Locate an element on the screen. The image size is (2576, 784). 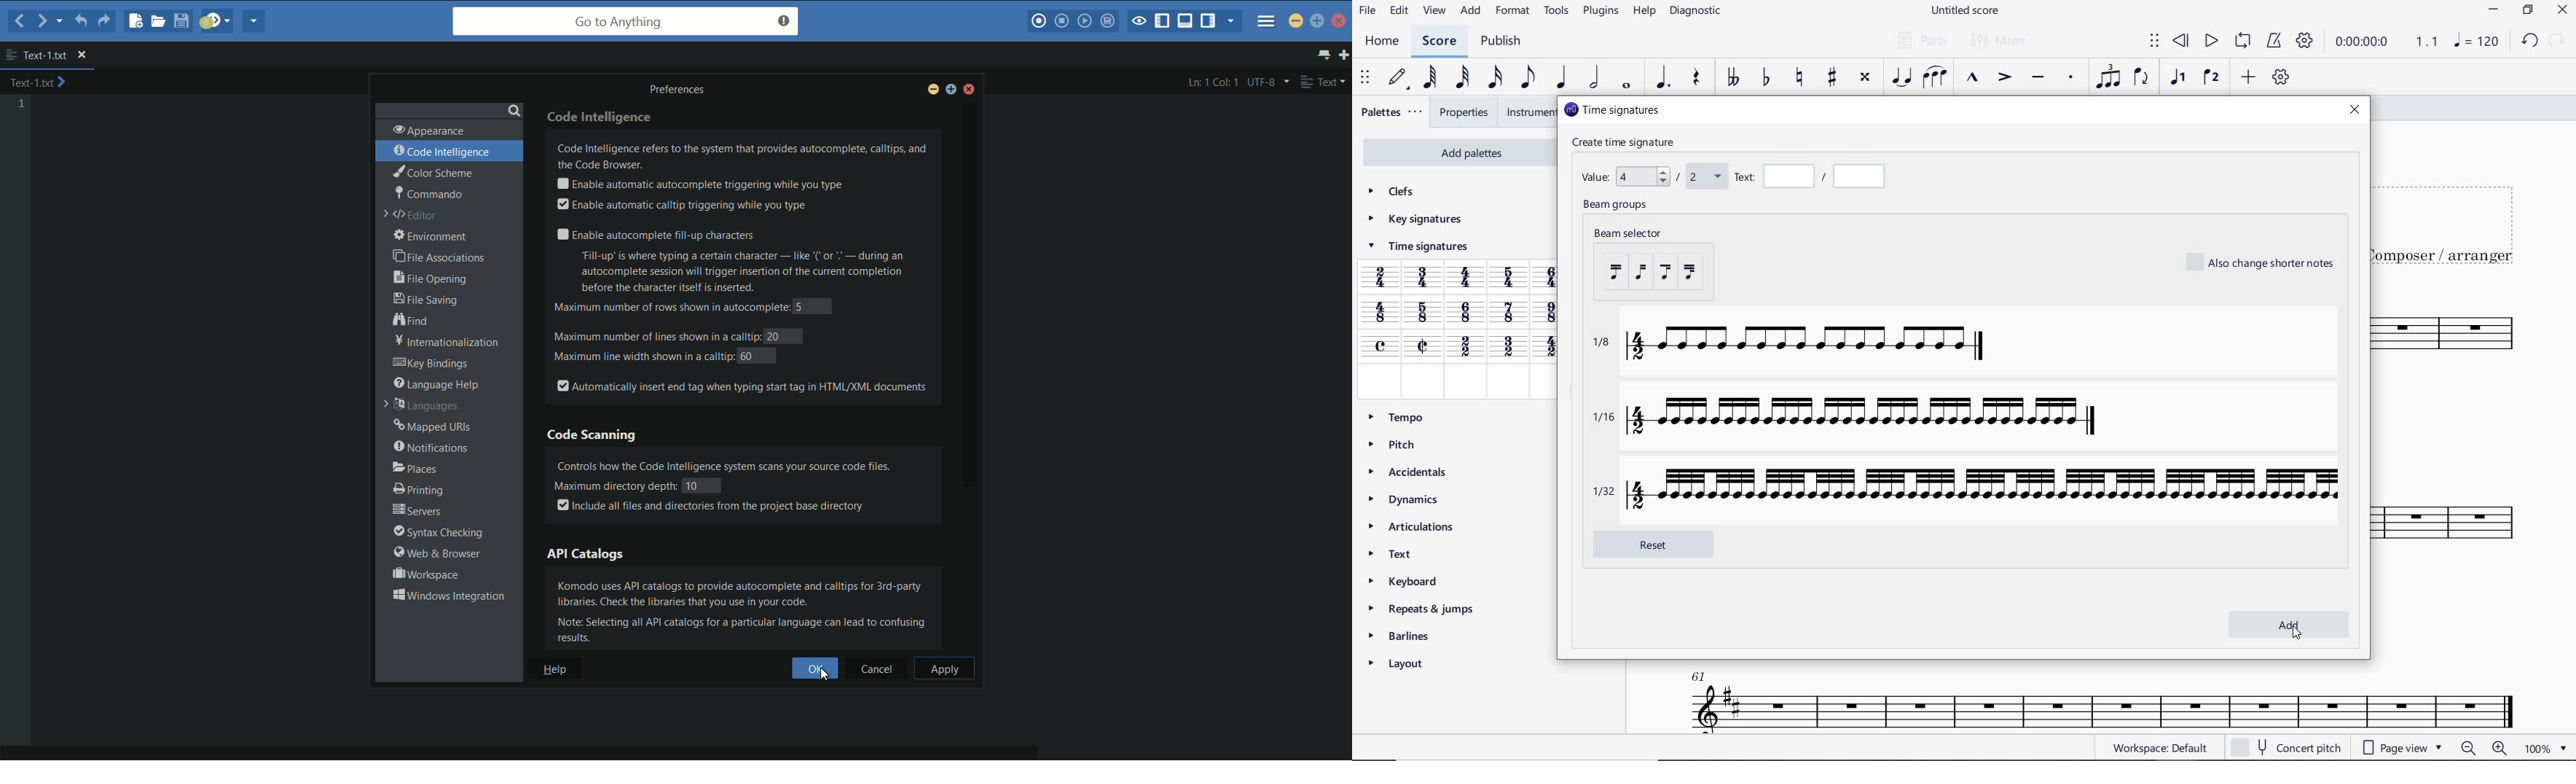
7/8 is located at coordinates (1509, 313).